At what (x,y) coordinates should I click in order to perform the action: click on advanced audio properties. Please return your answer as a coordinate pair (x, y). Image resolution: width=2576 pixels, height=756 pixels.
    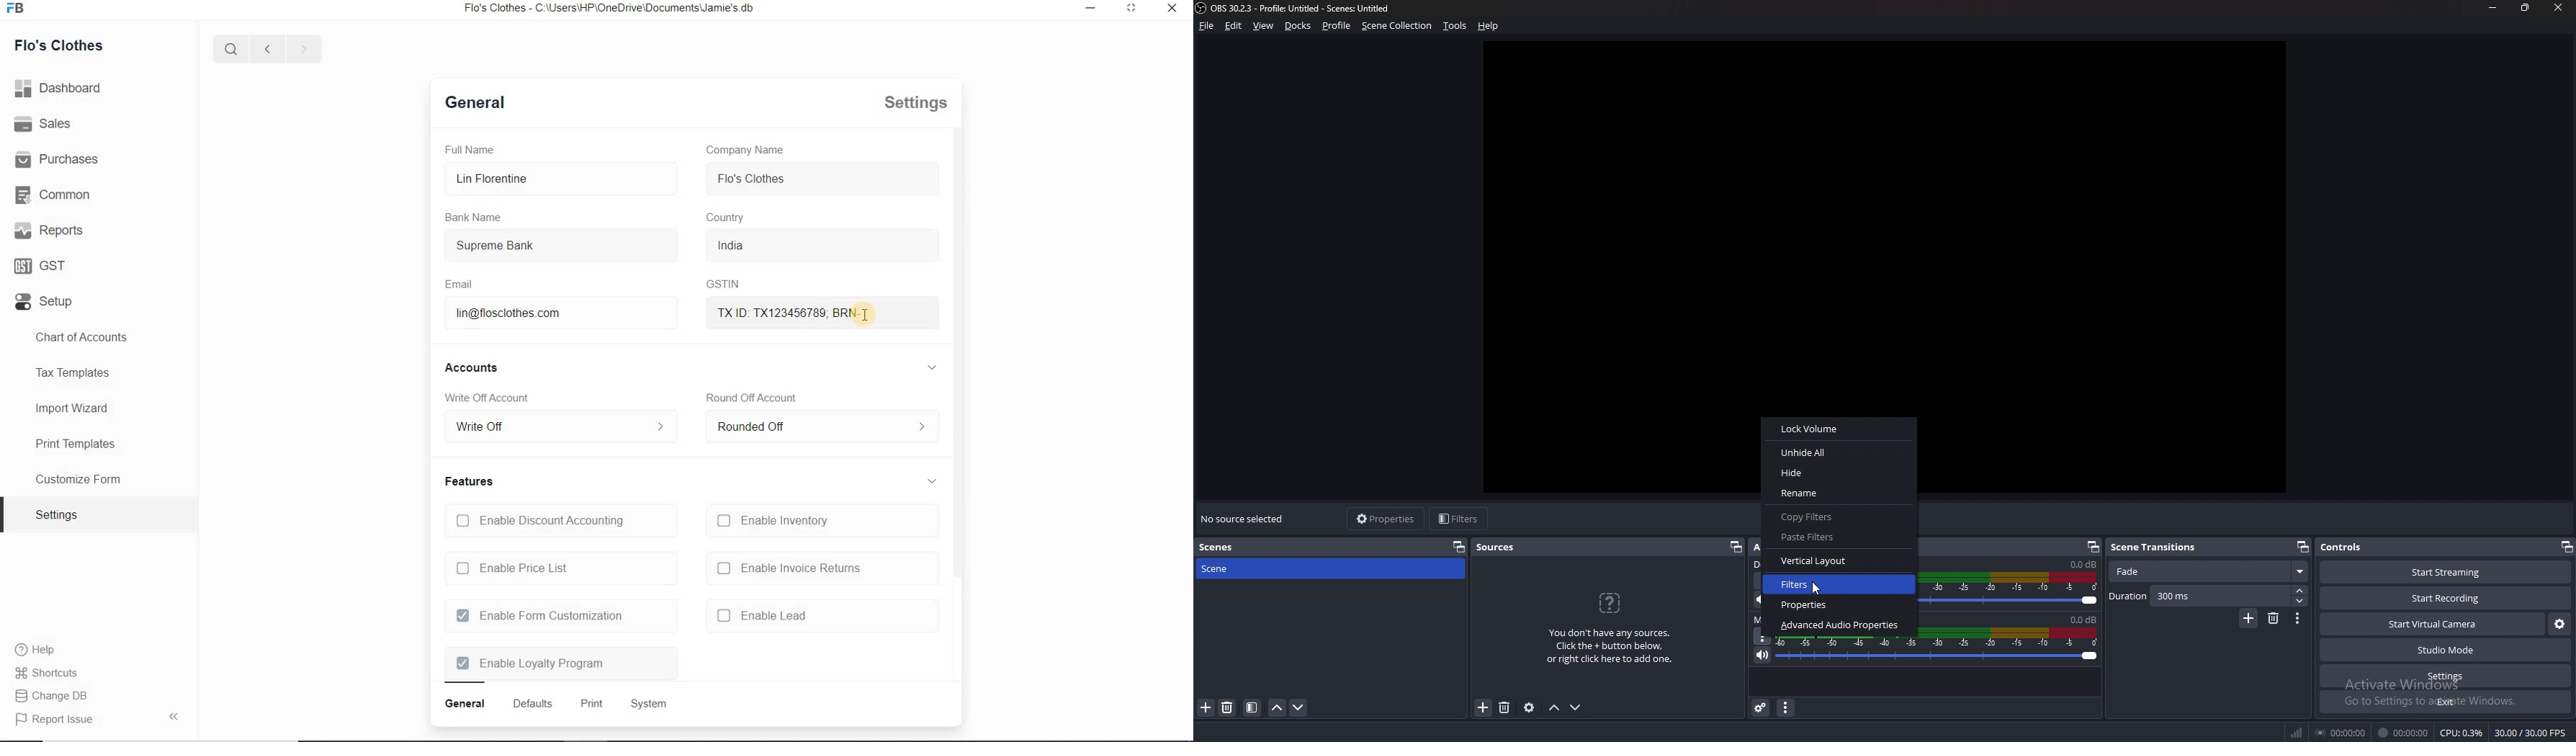
    Looking at the image, I should click on (1761, 707).